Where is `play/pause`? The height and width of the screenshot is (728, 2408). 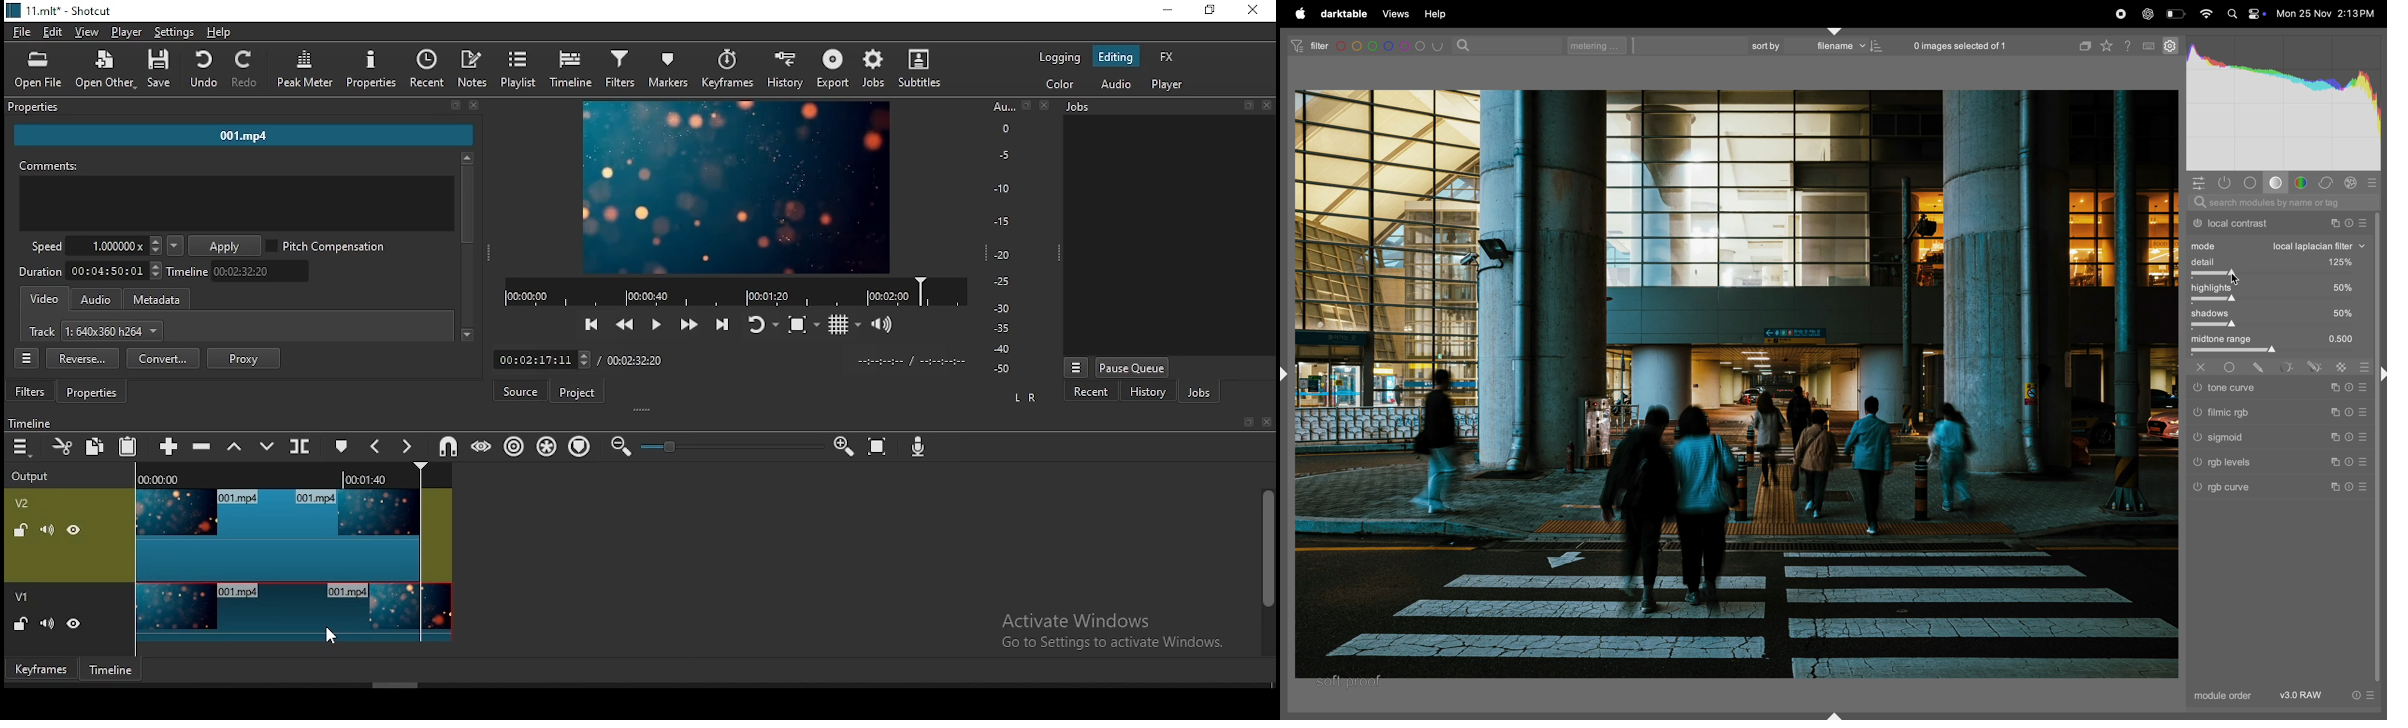
play/pause is located at coordinates (659, 322).